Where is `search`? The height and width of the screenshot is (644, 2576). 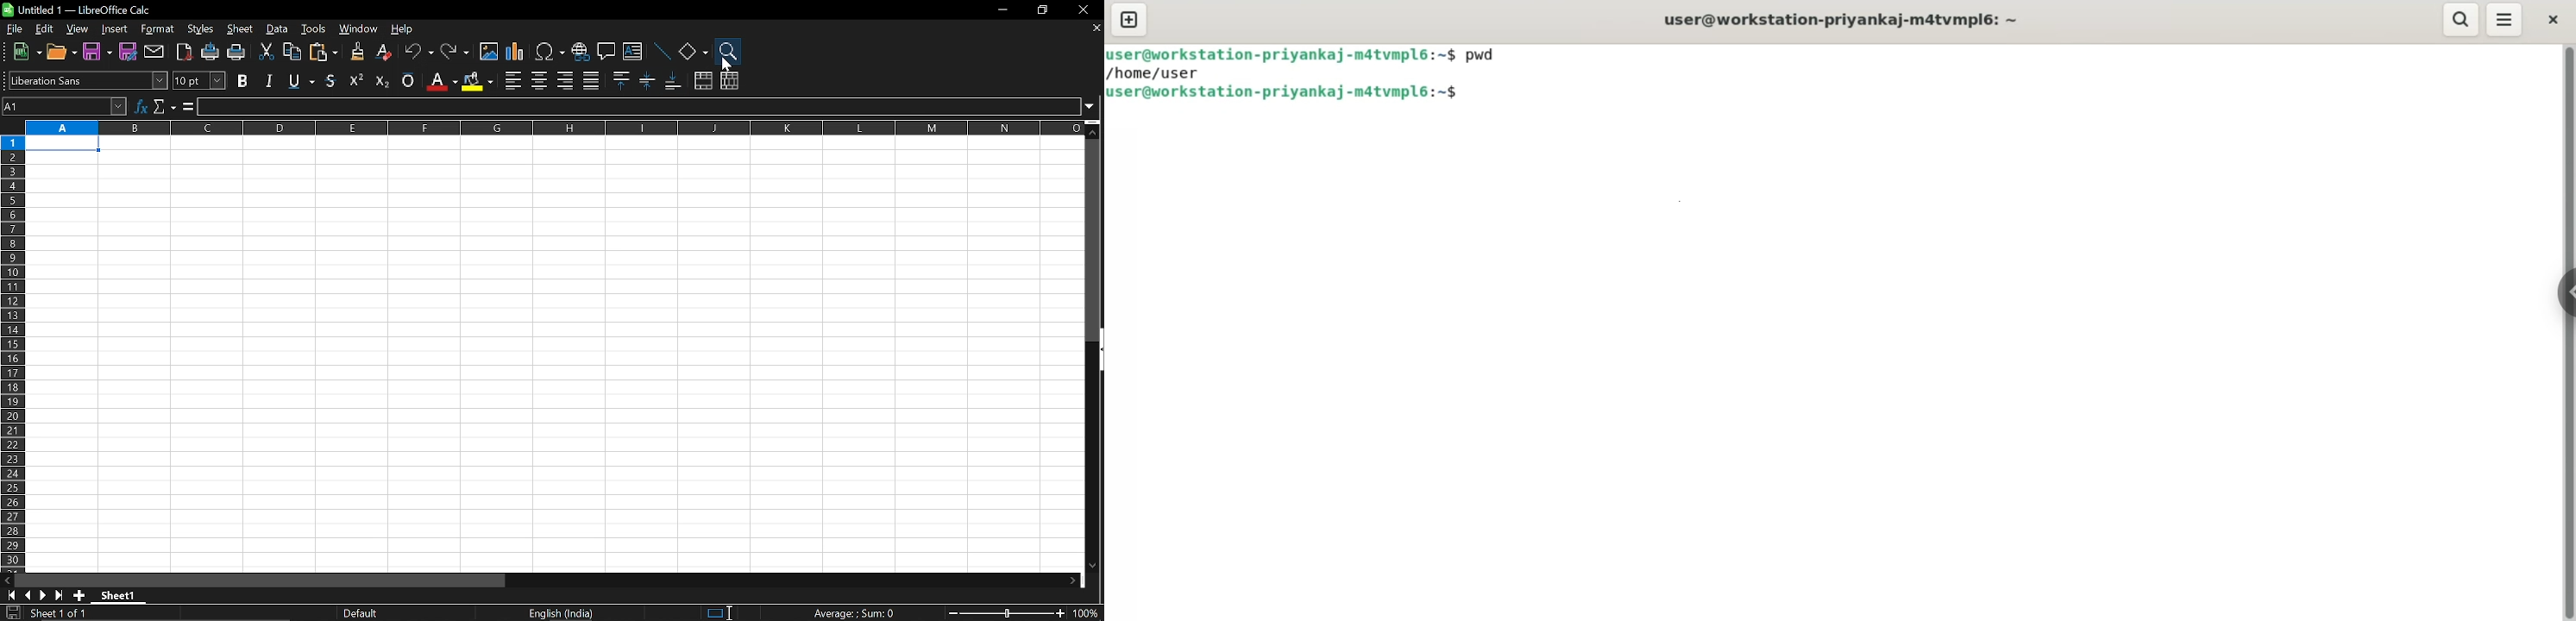 search is located at coordinates (2462, 20).